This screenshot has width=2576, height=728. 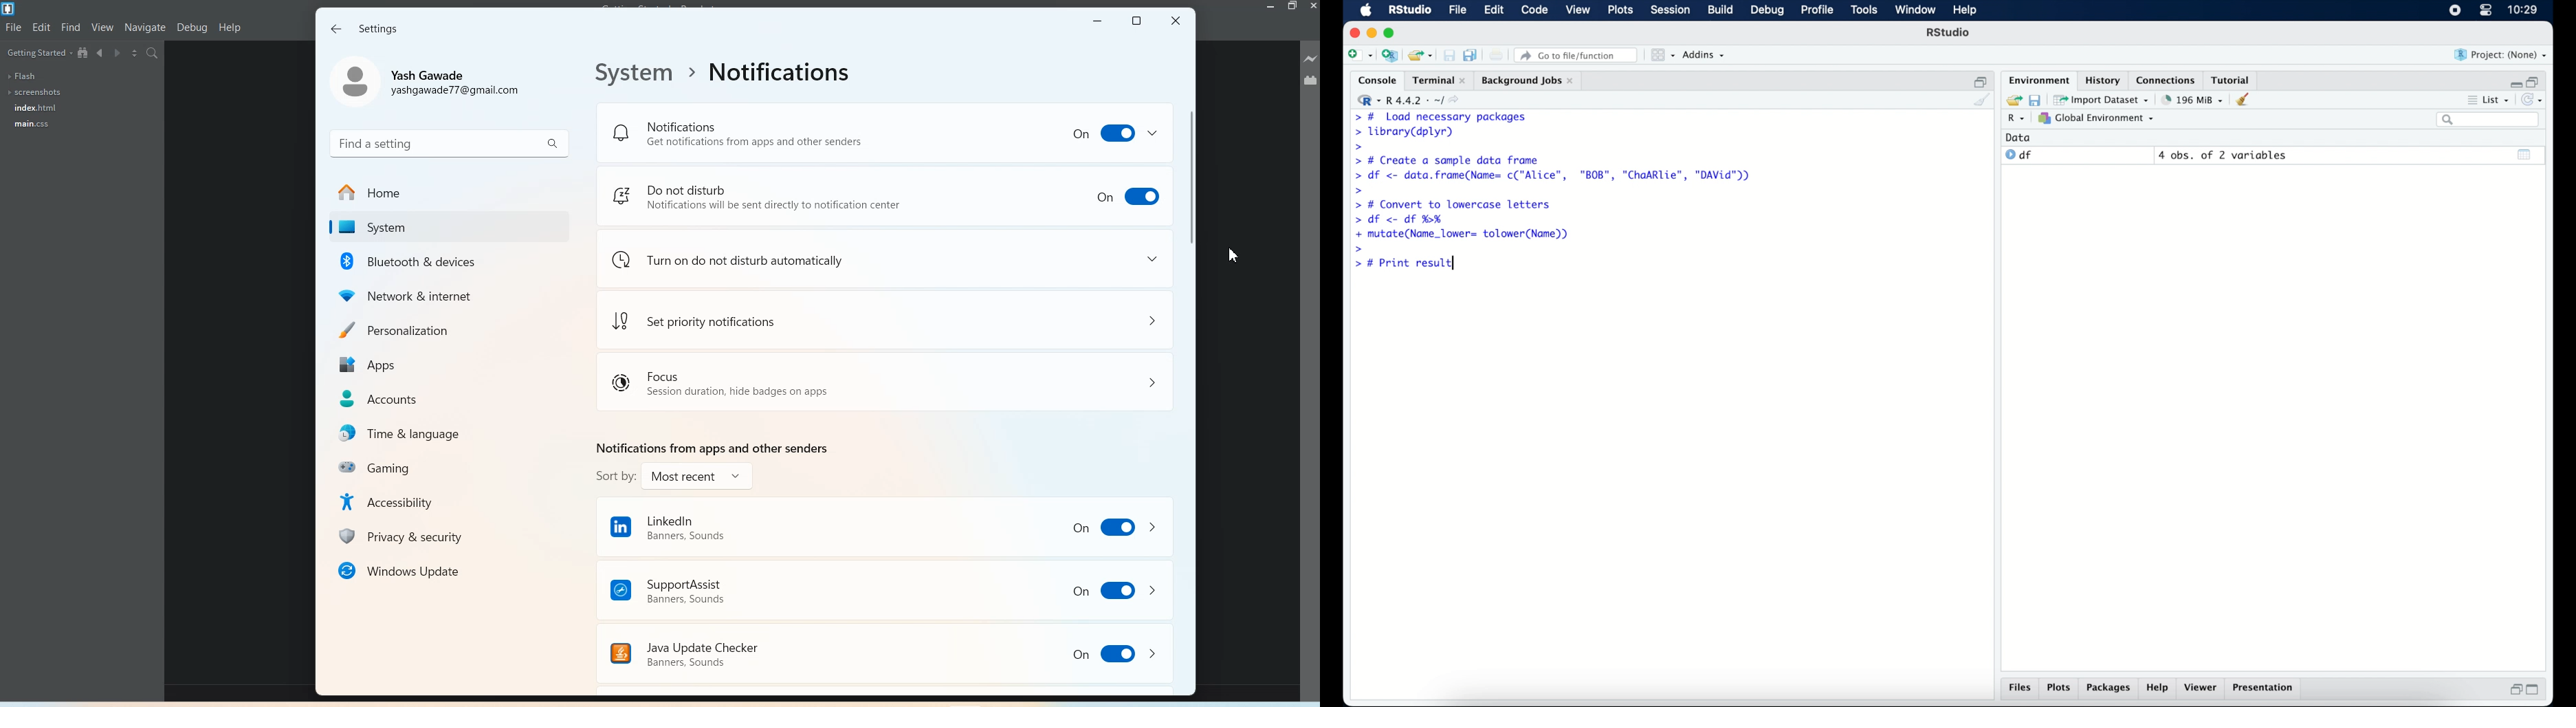 I want to click on create new file, so click(x=1359, y=56).